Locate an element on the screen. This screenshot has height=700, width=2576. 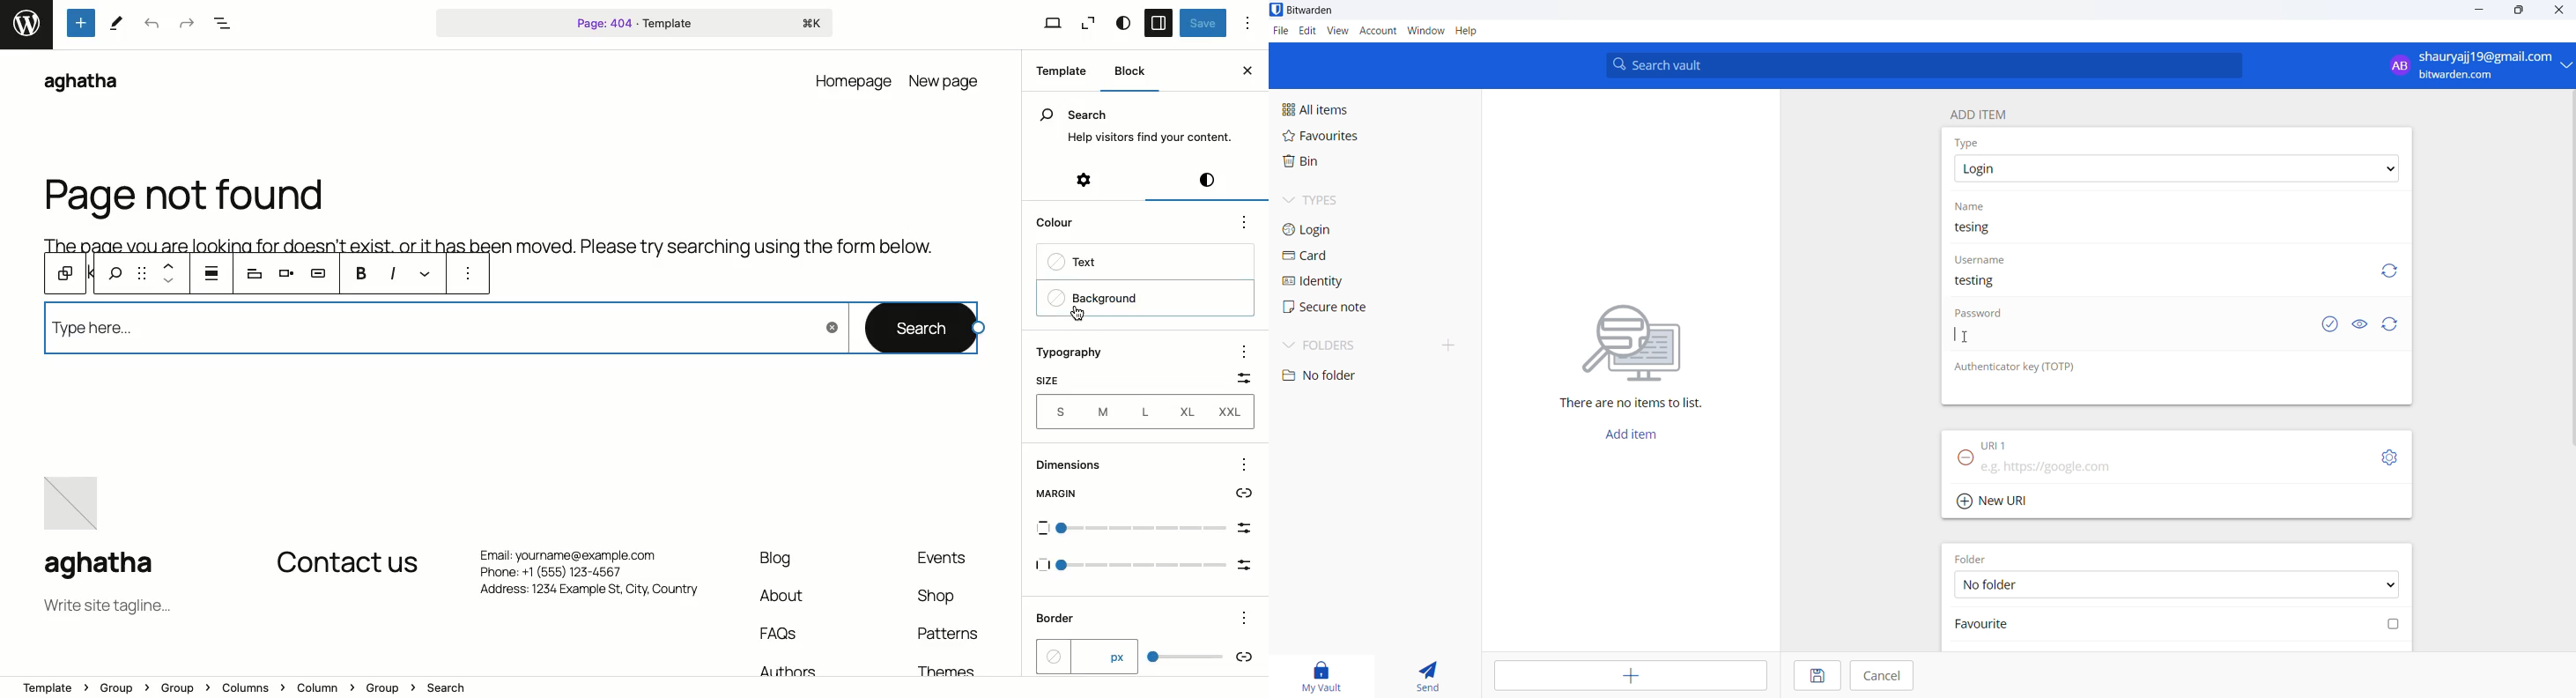
image placeholder is located at coordinates (76, 505).